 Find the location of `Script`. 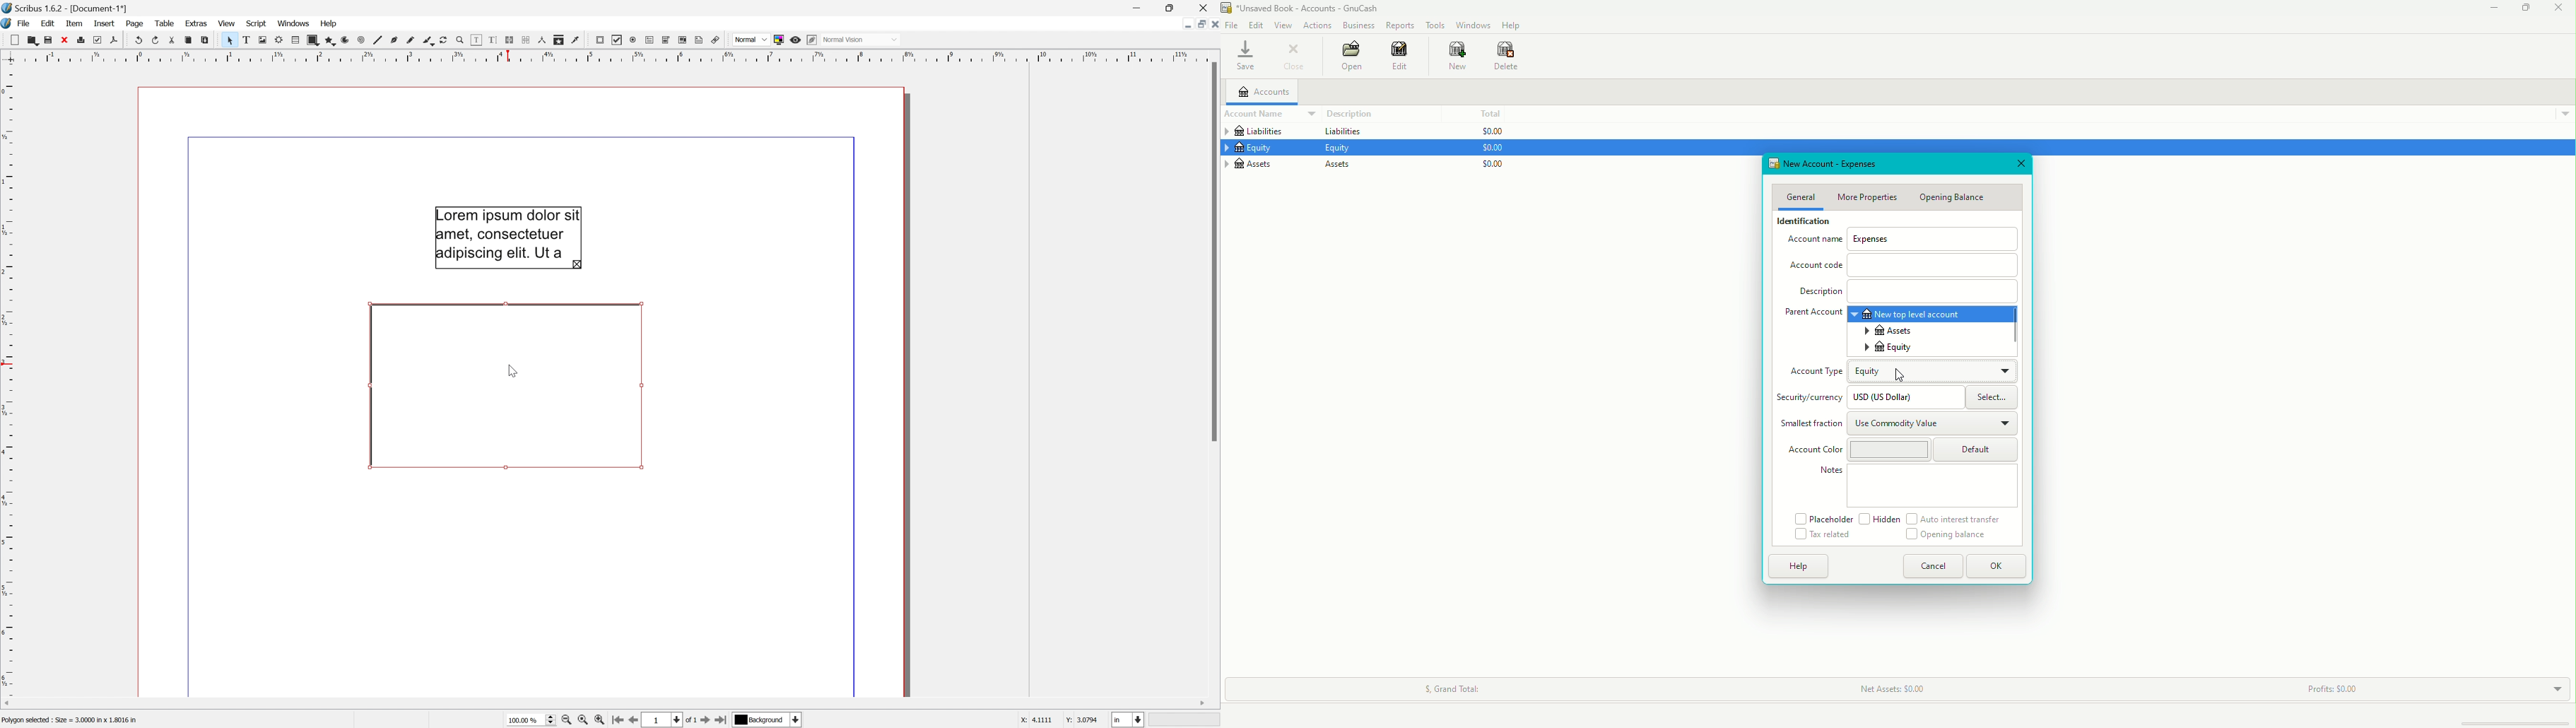

Script is located at coordinates (257, 22).